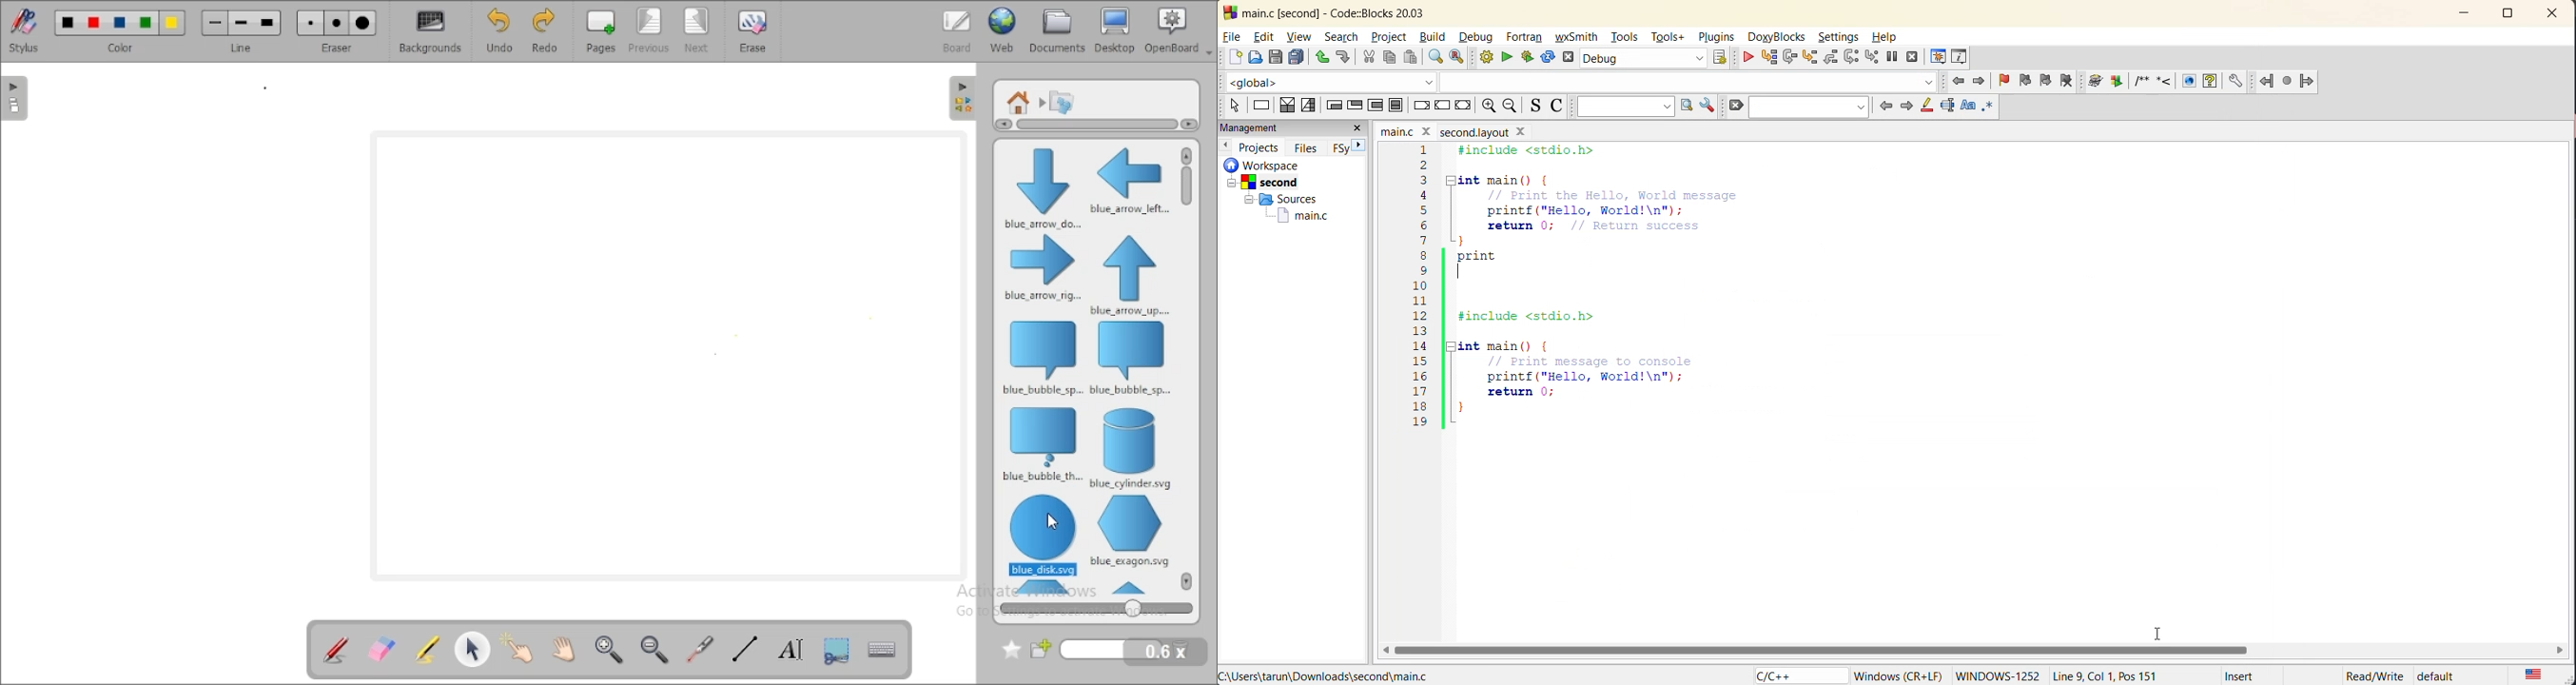  Describe the element at coordinates (1578, 38) in the screenshot. I see `wxsmith` at that location.